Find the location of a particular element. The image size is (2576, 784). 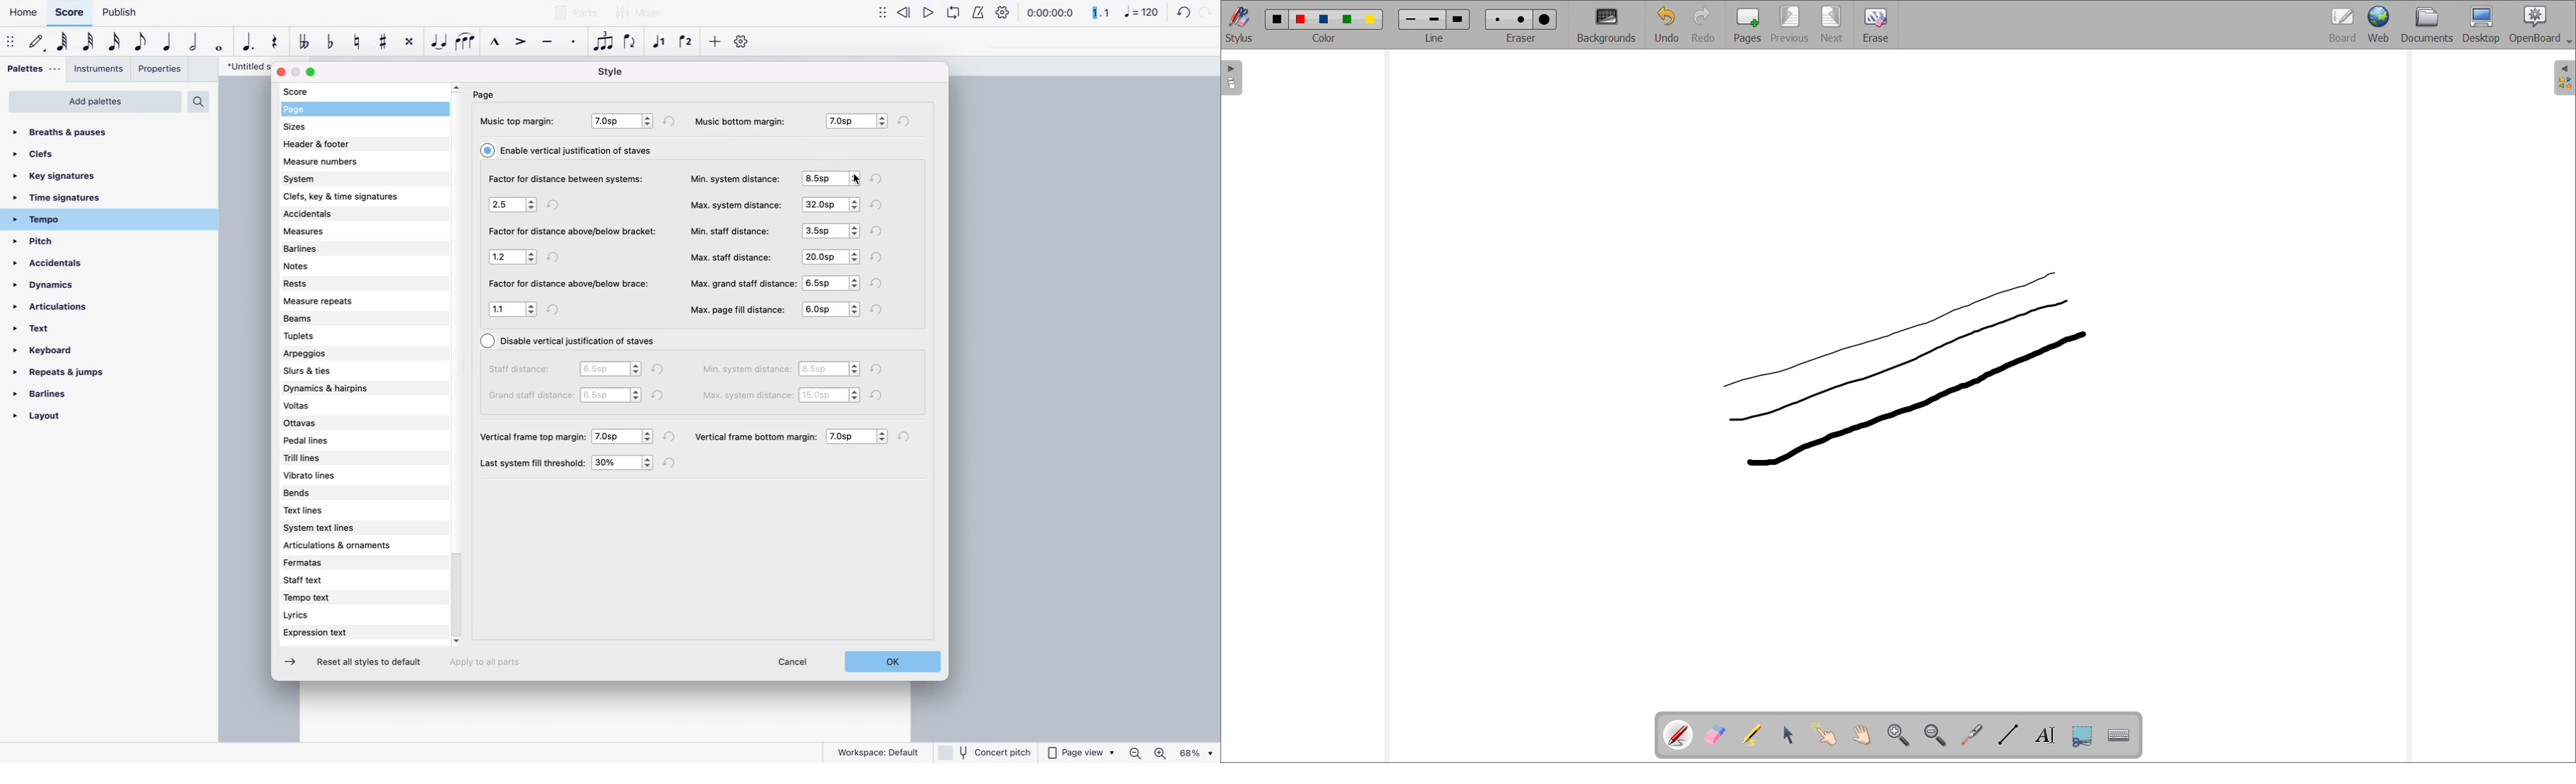

erase annotations is located at coordinates (1716, 735).